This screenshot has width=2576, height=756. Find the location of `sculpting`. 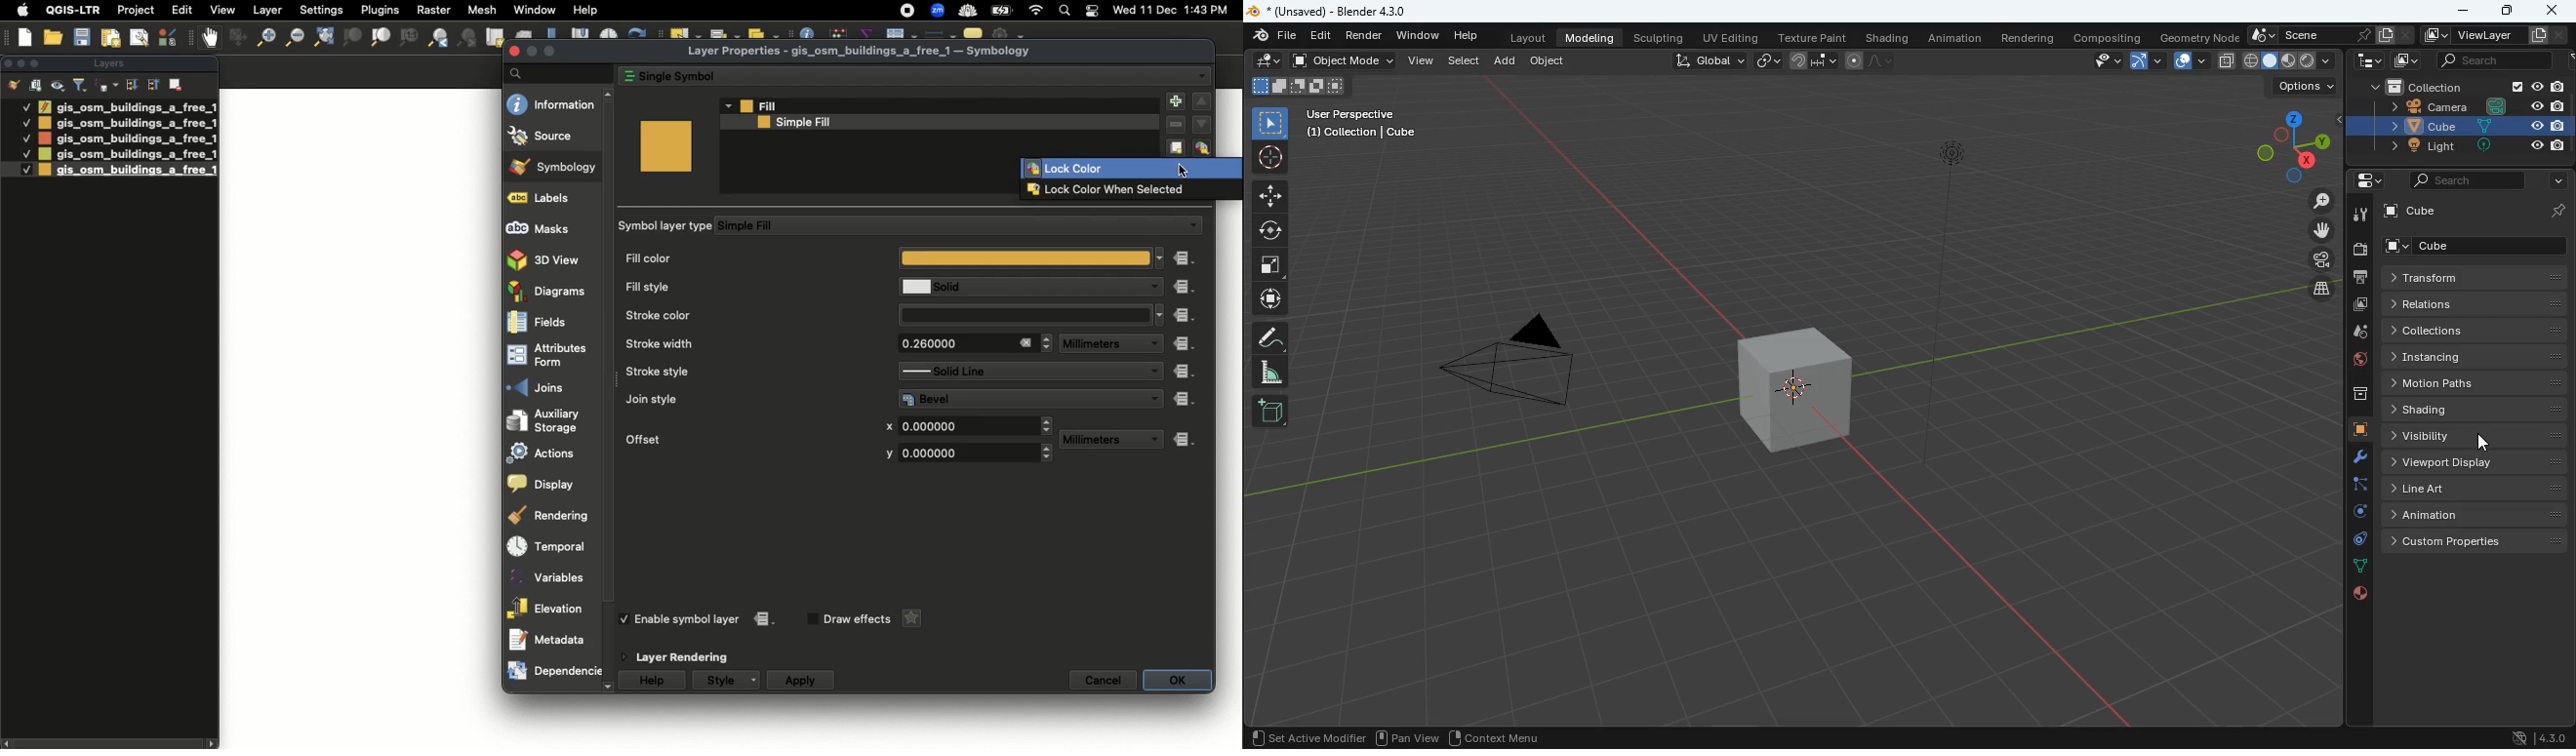

sculpting is located at coordinates (1659, 37).